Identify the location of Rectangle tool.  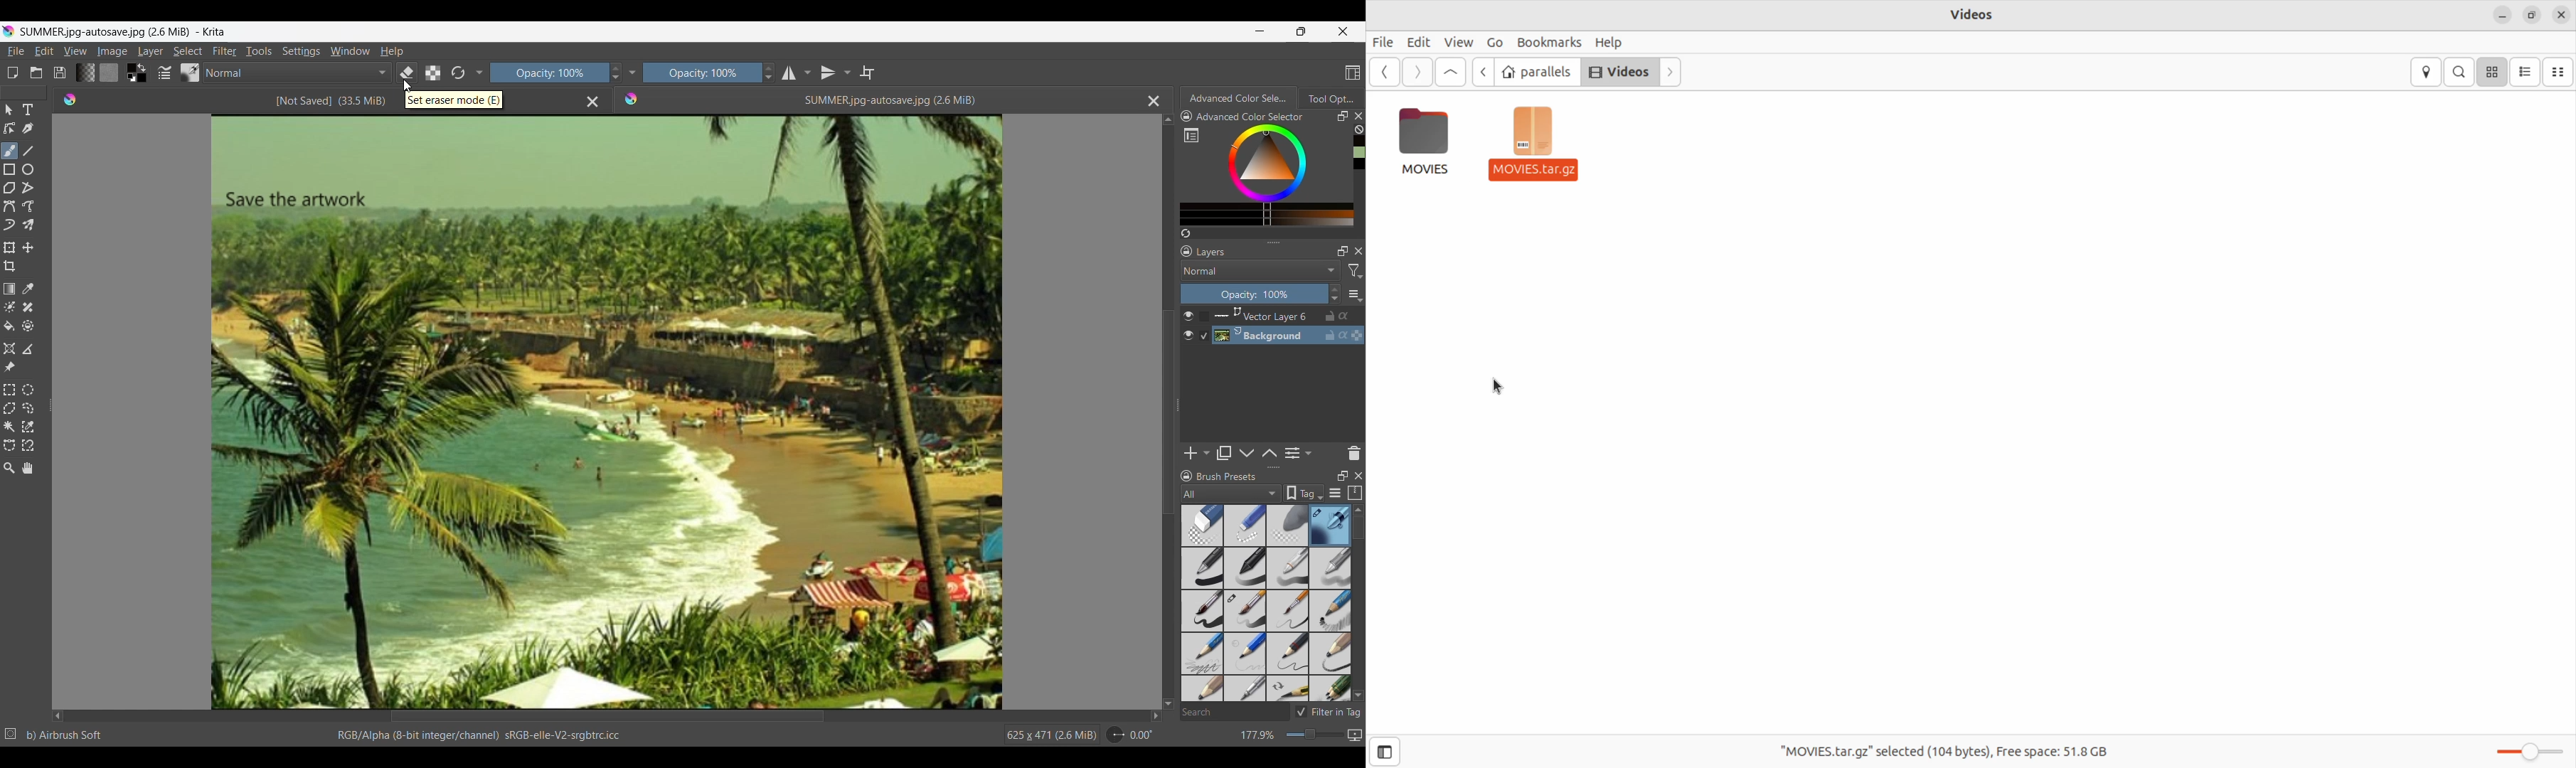
(9, 170).